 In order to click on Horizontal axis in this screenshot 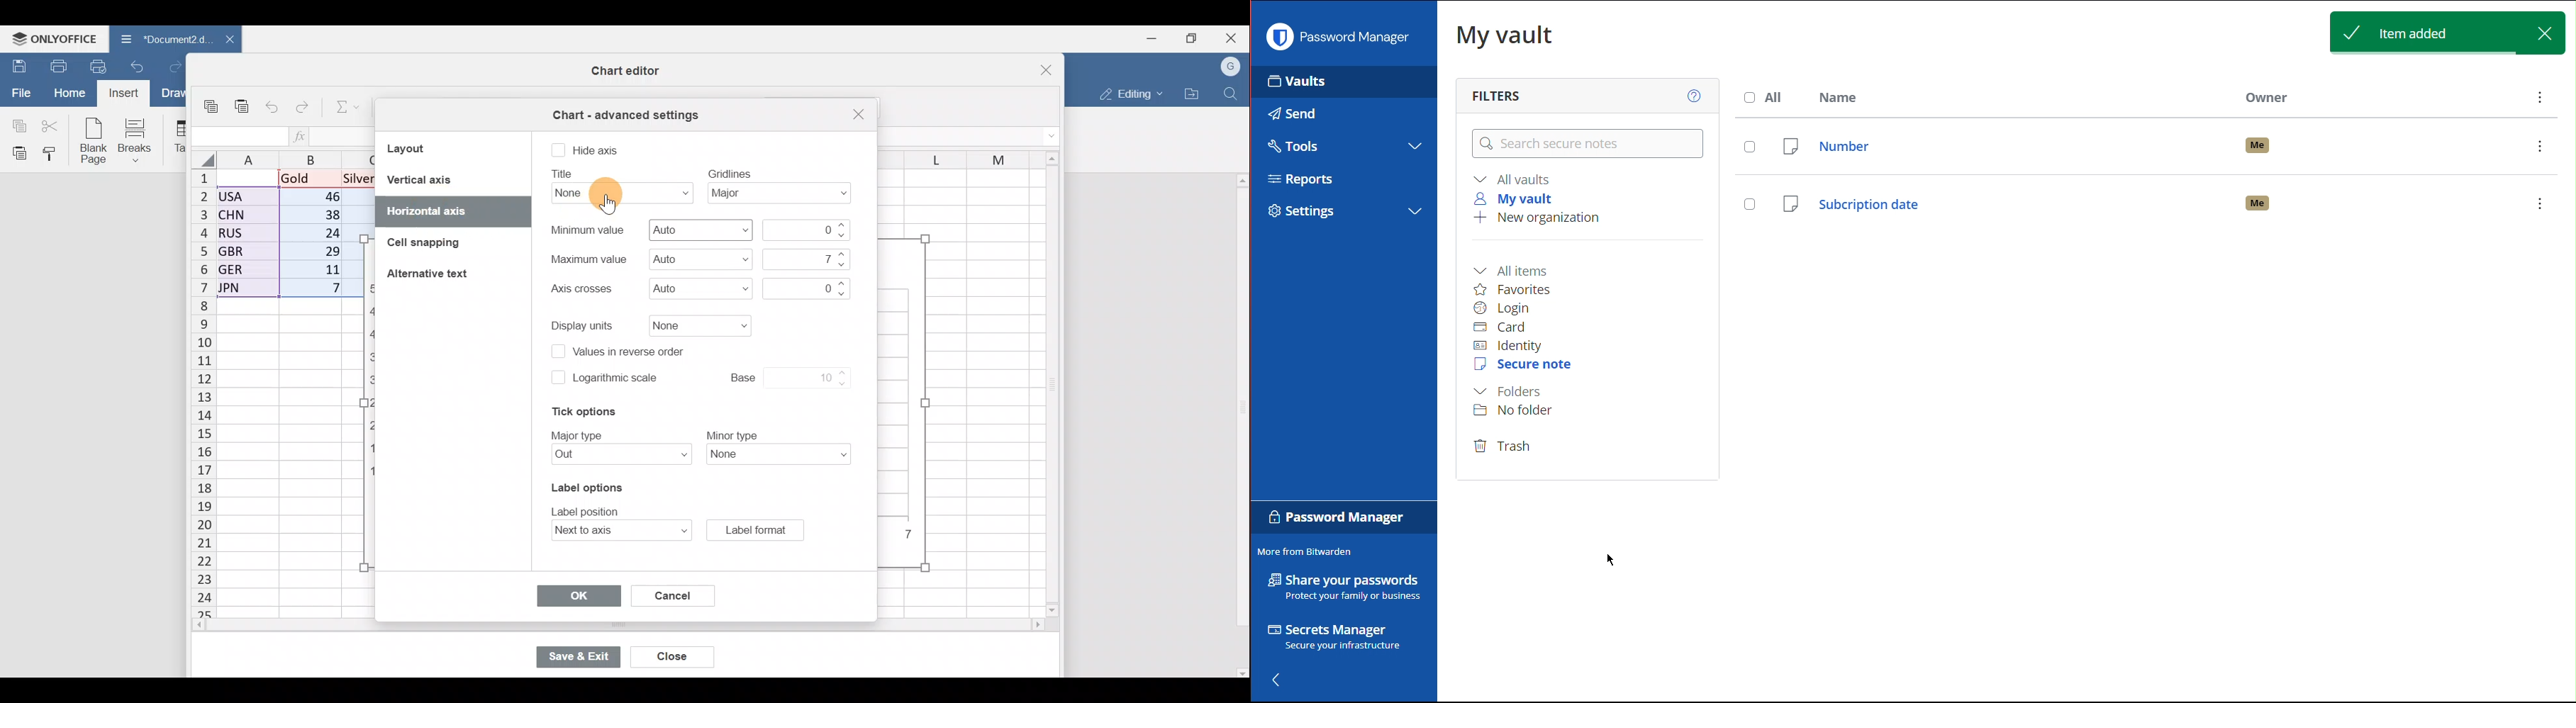, I will do `click(446, 210)`.